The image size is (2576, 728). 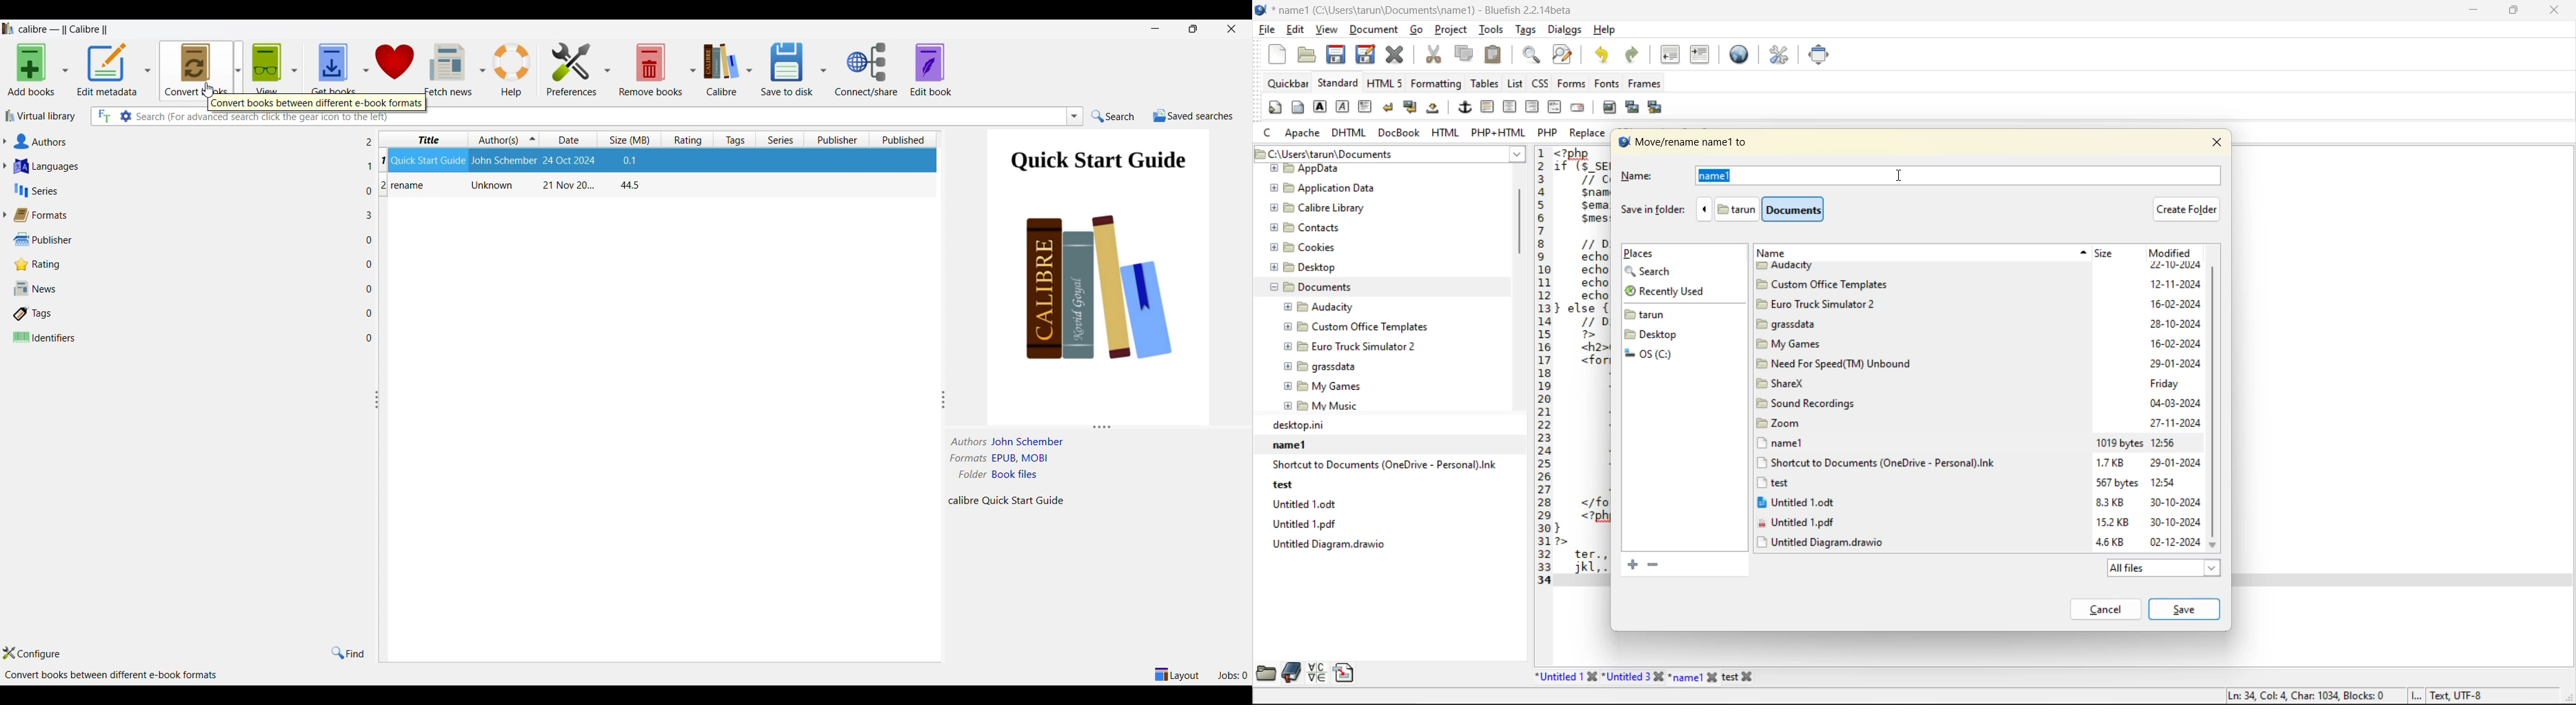 What do you see at coordinates (1648, 209) in the screenshot?
I see `save in folder` at bounding box center [1648, 209].